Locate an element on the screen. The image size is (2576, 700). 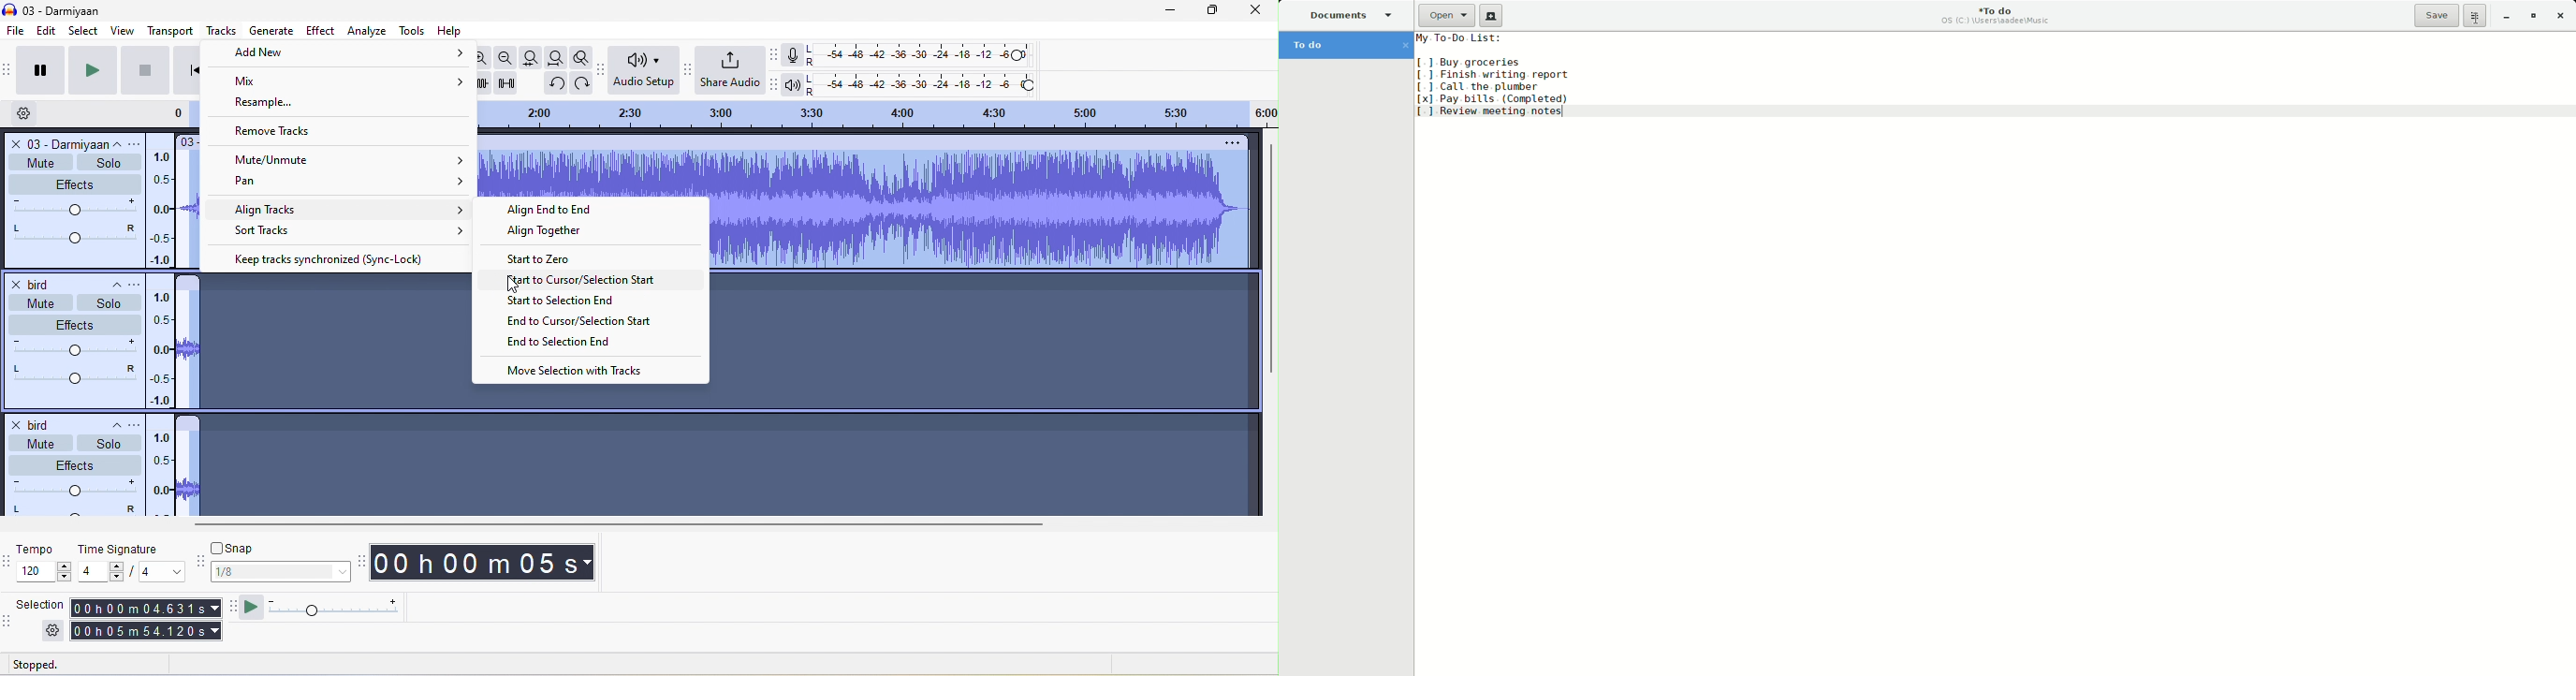
title is located at coordinates (61, 8).